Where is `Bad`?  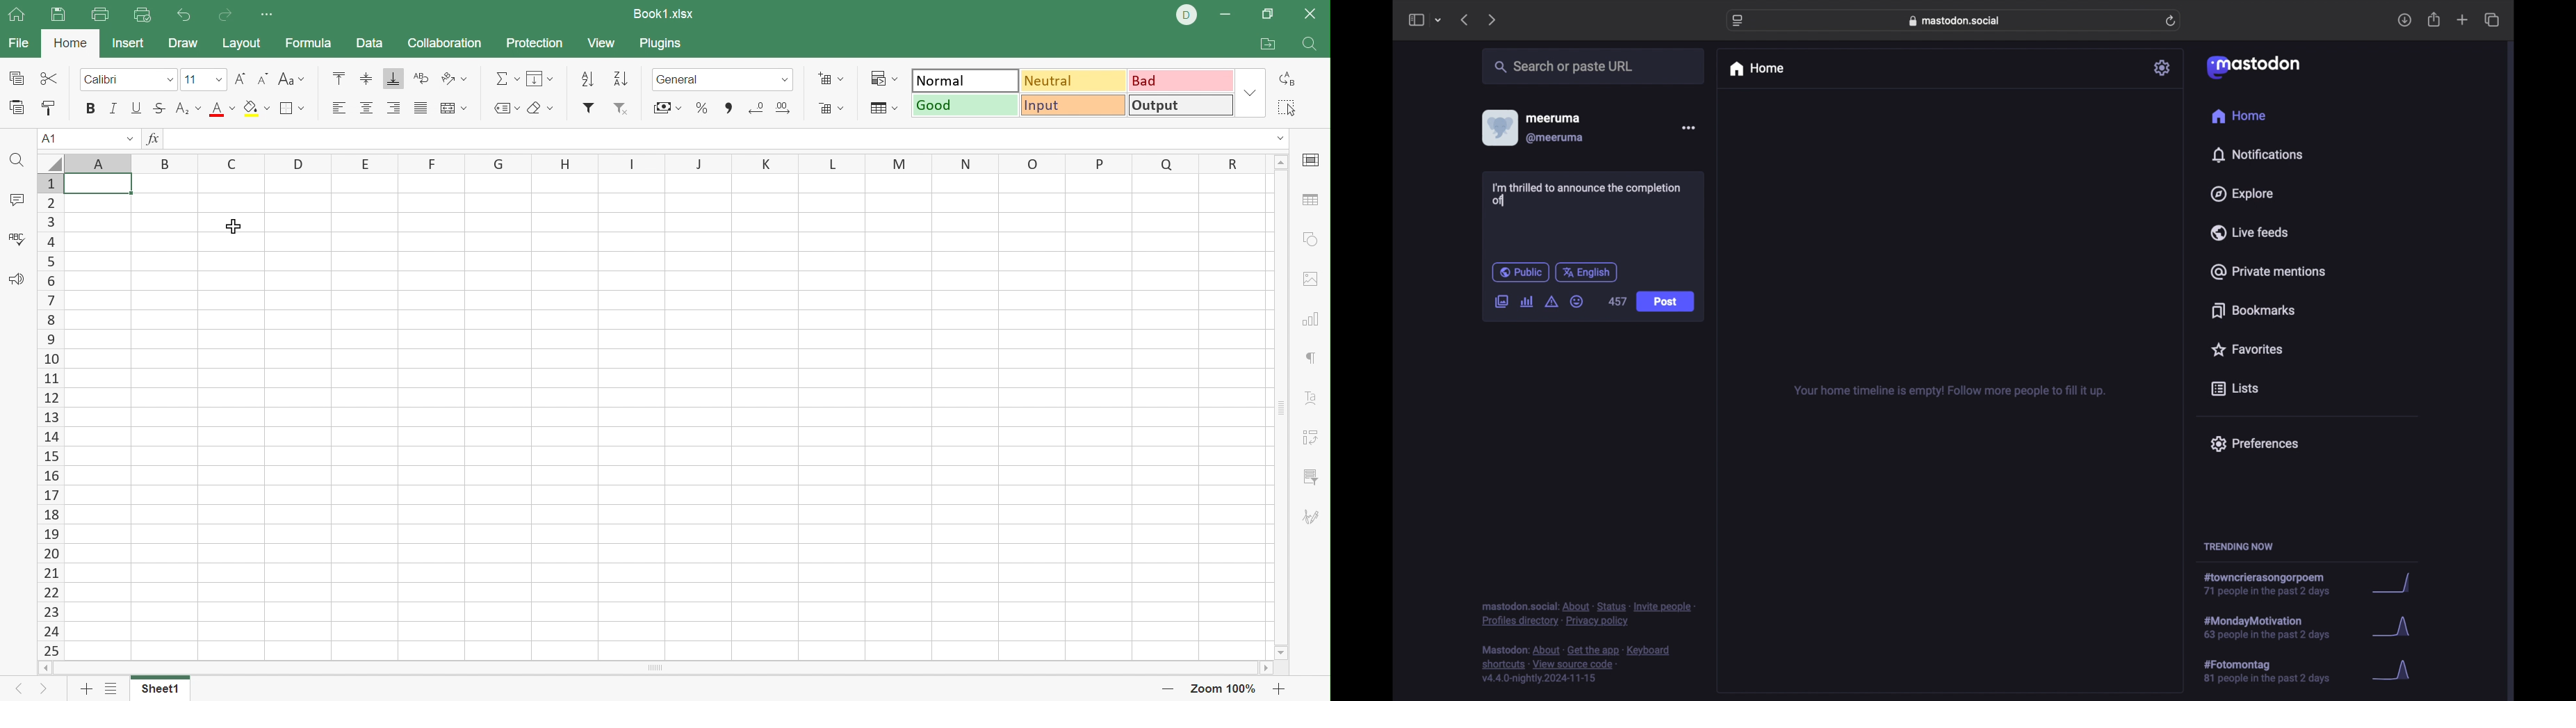 Bad is located at coordinates (1181, 80).